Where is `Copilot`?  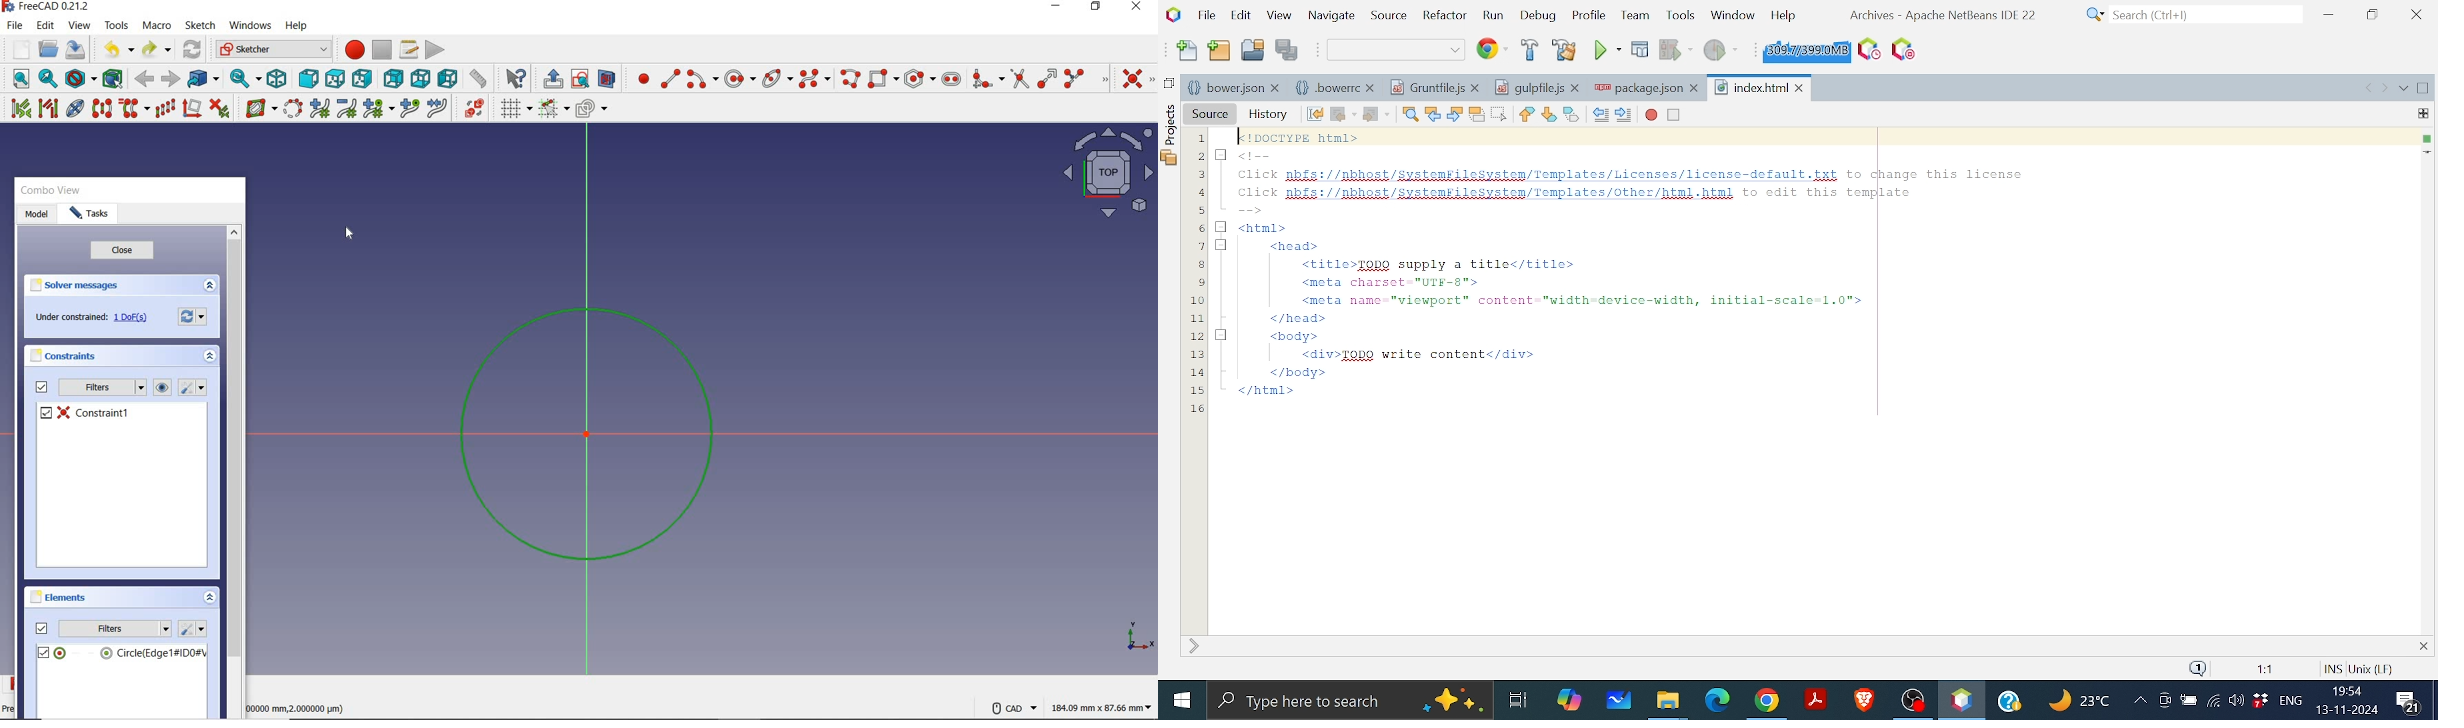
Copilot is located at coordinates (1571, 698).